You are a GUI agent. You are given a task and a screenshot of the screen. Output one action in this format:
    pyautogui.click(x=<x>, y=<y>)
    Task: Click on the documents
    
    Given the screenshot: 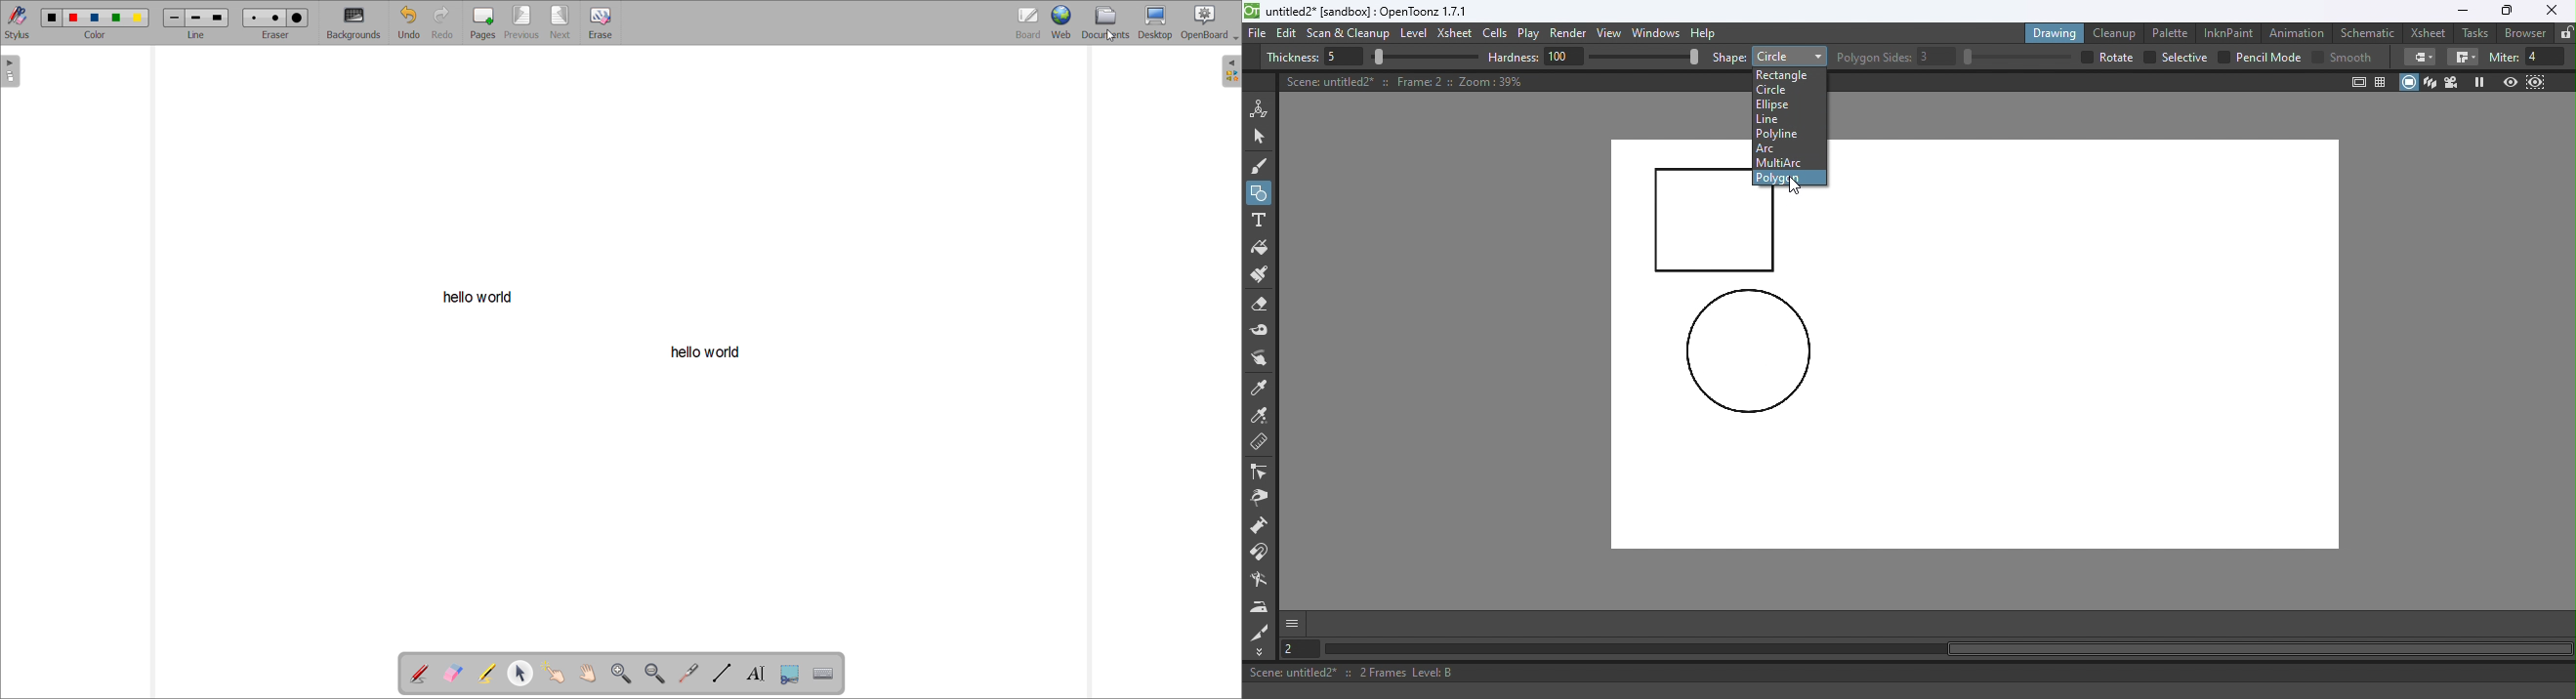 What is the action you would take?
    pyautogui.click(x=1107, y=23)
    